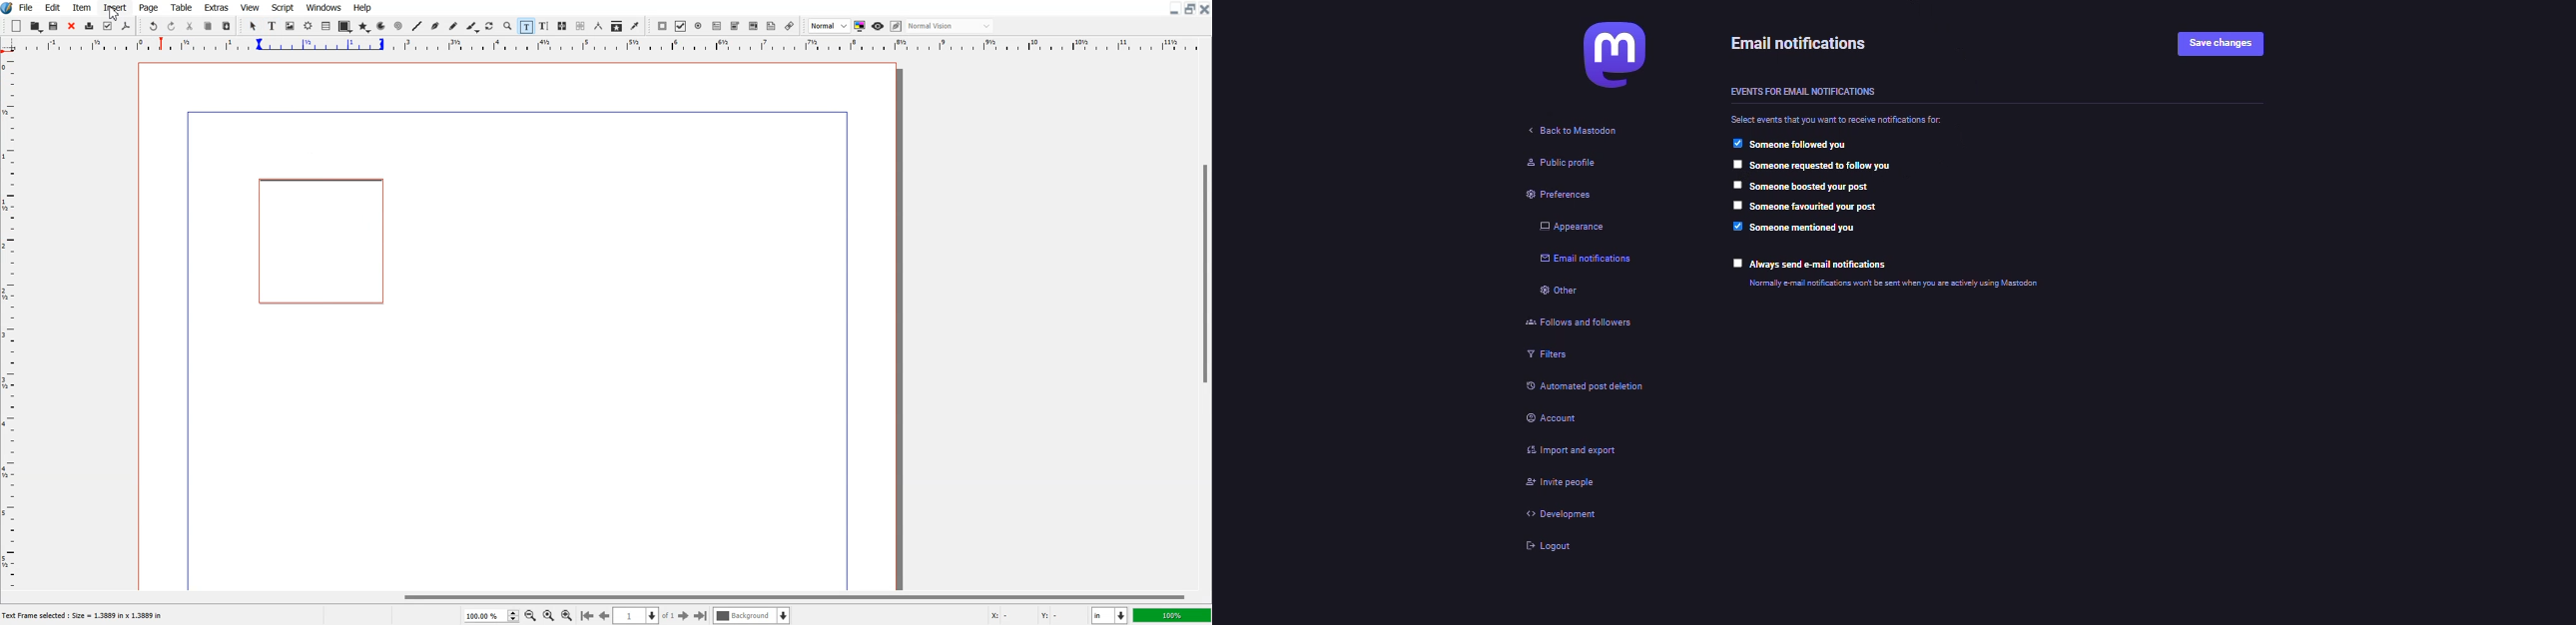  Describe the element at coordinates (620, 45) in the screenshot. I see `Horizontal Scale` at that location.